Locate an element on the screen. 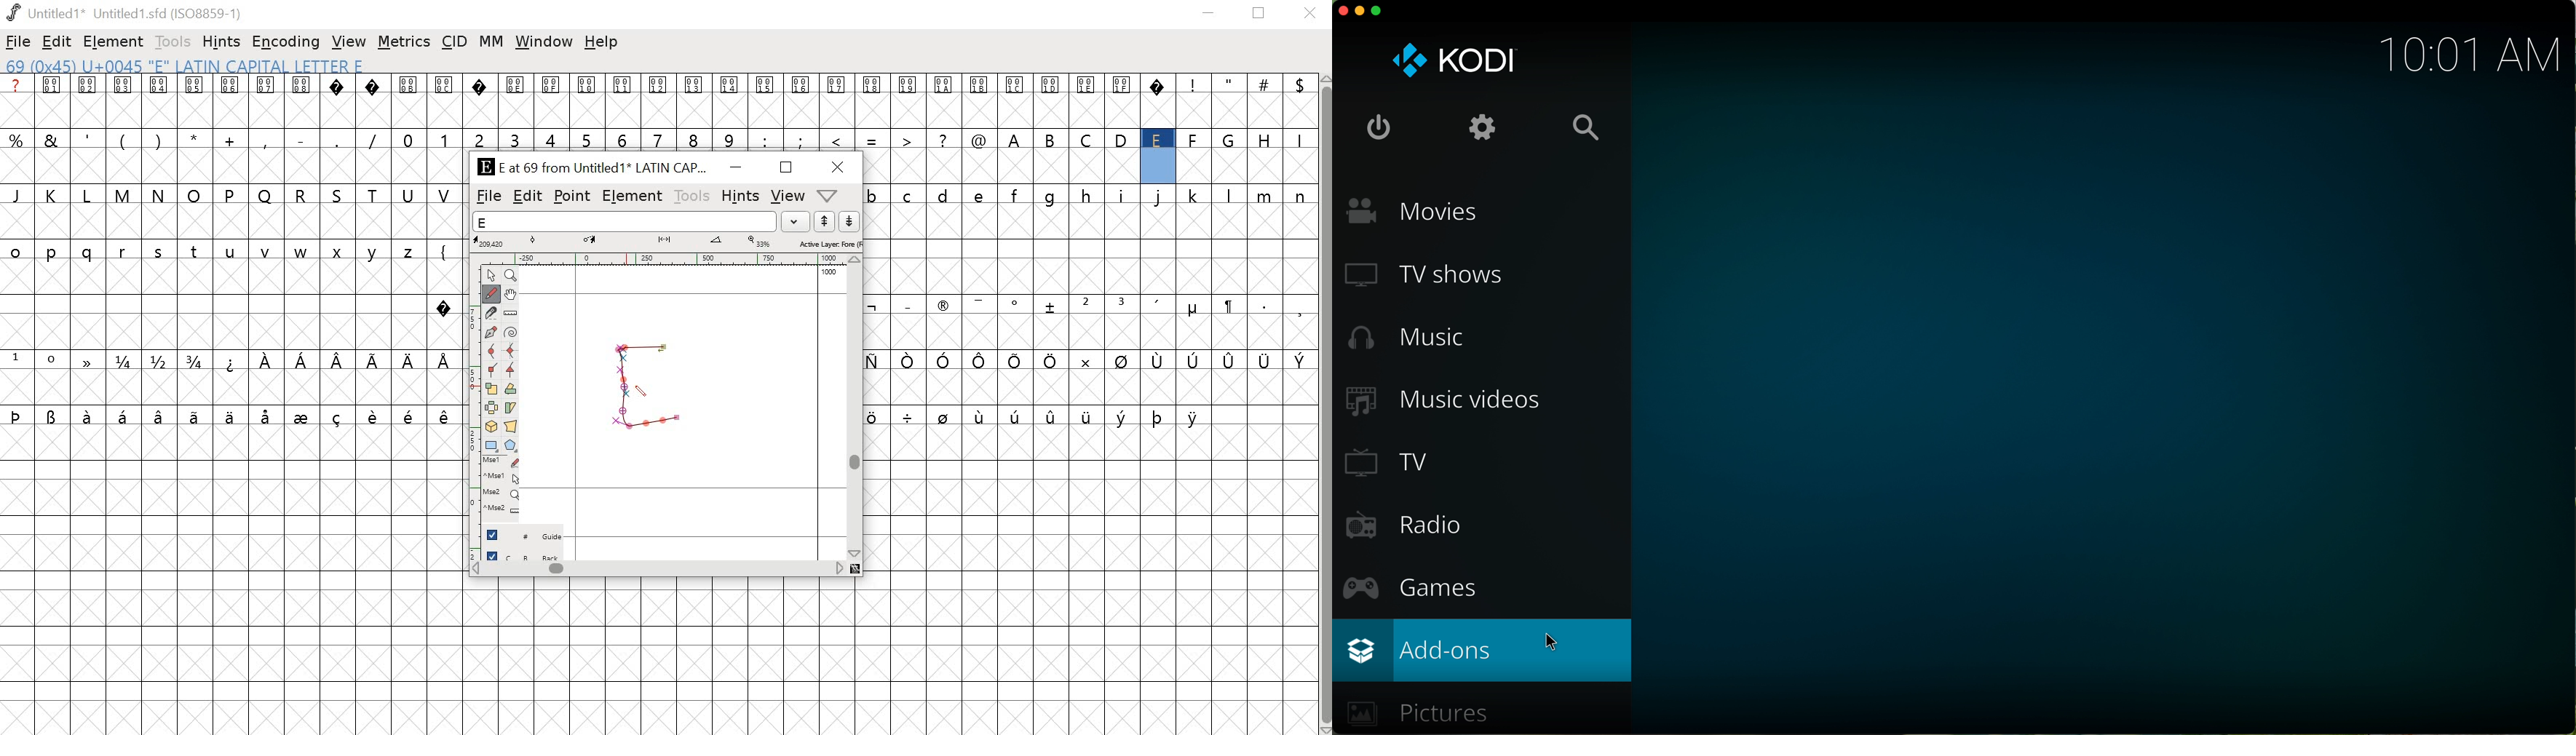  TV shows is located at coordinates (1428, 276).